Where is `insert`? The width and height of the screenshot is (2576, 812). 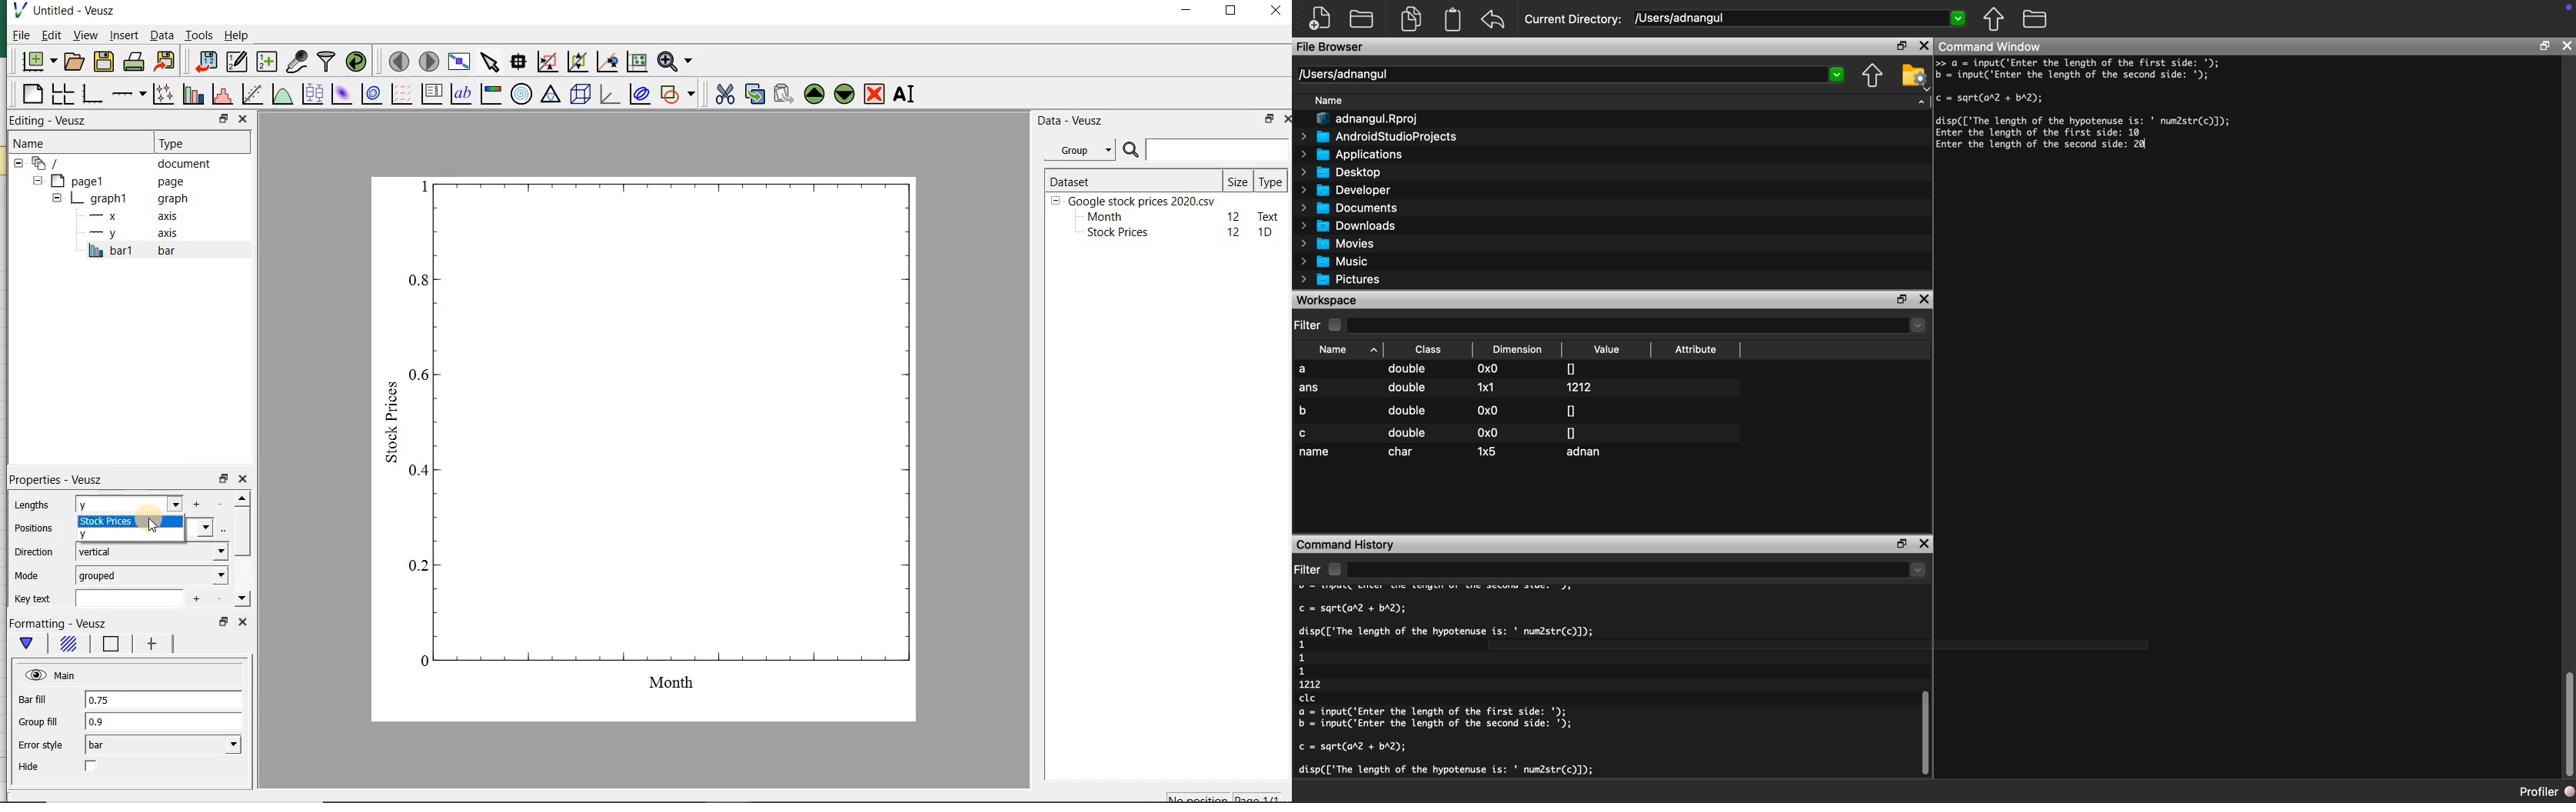
insert is located at coordinates (124, 36).